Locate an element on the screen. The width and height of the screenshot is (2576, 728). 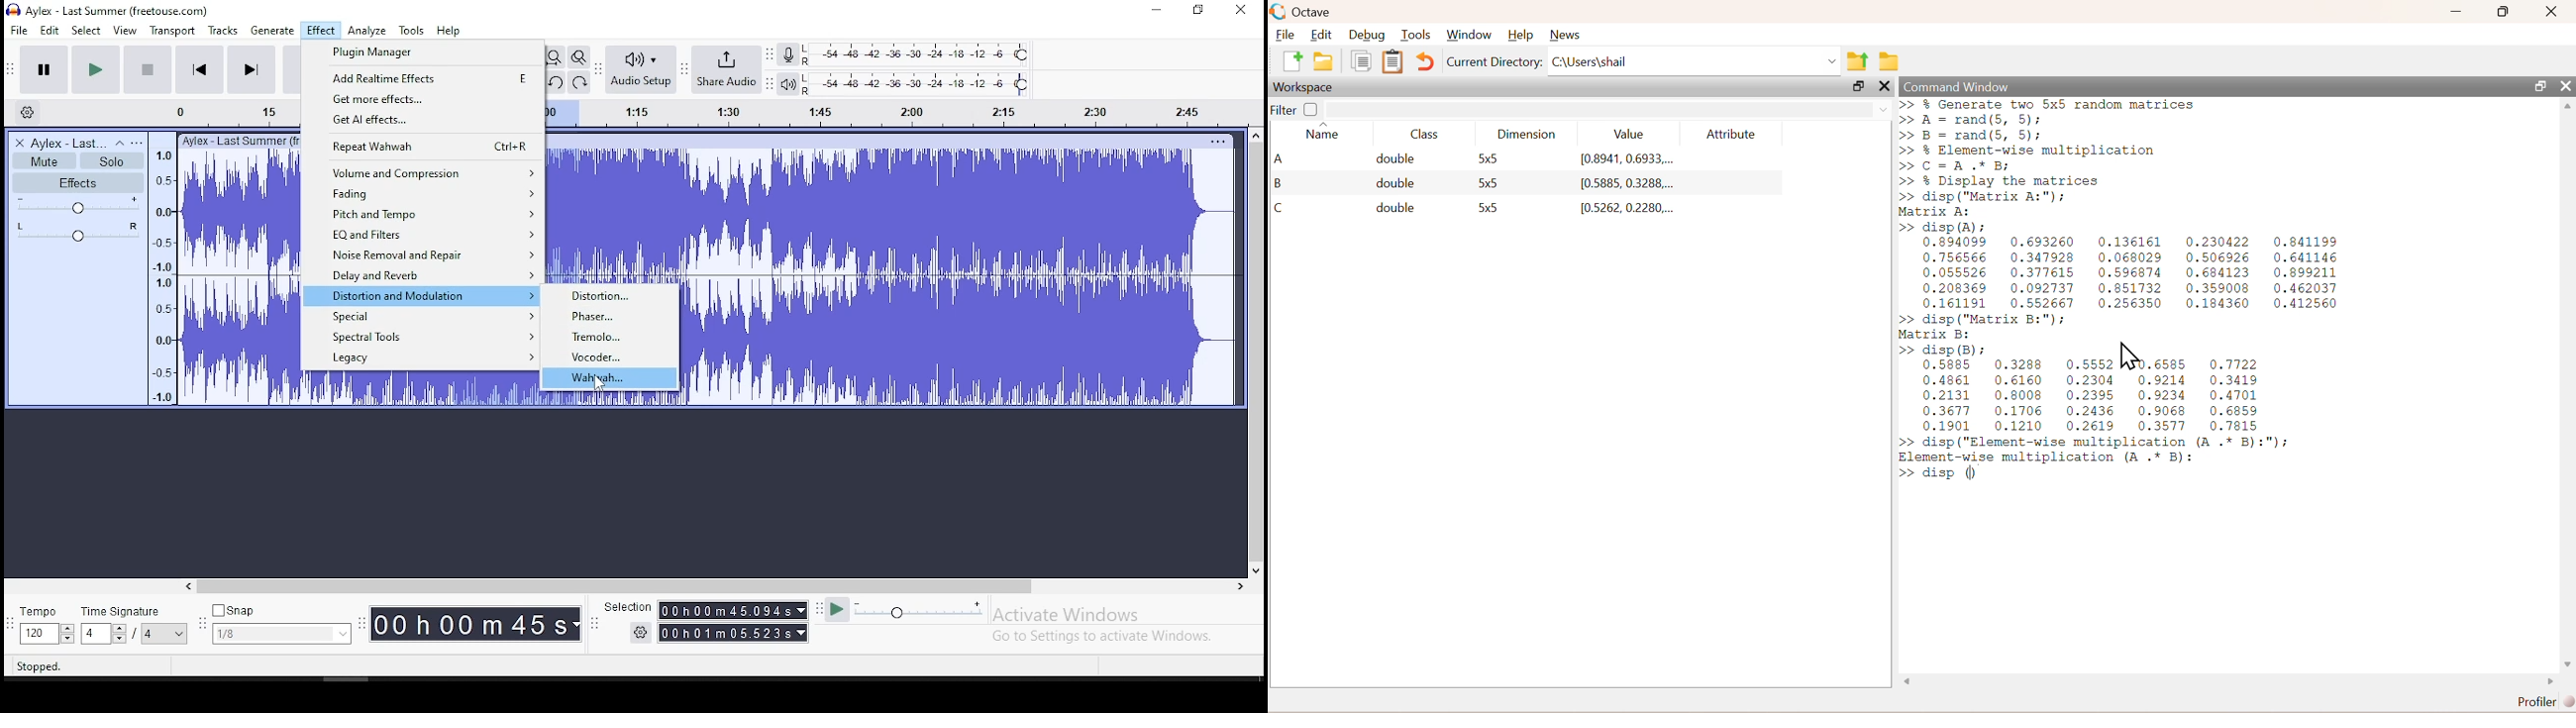
Maximize/Restore is located at coordinates (2538, 85).